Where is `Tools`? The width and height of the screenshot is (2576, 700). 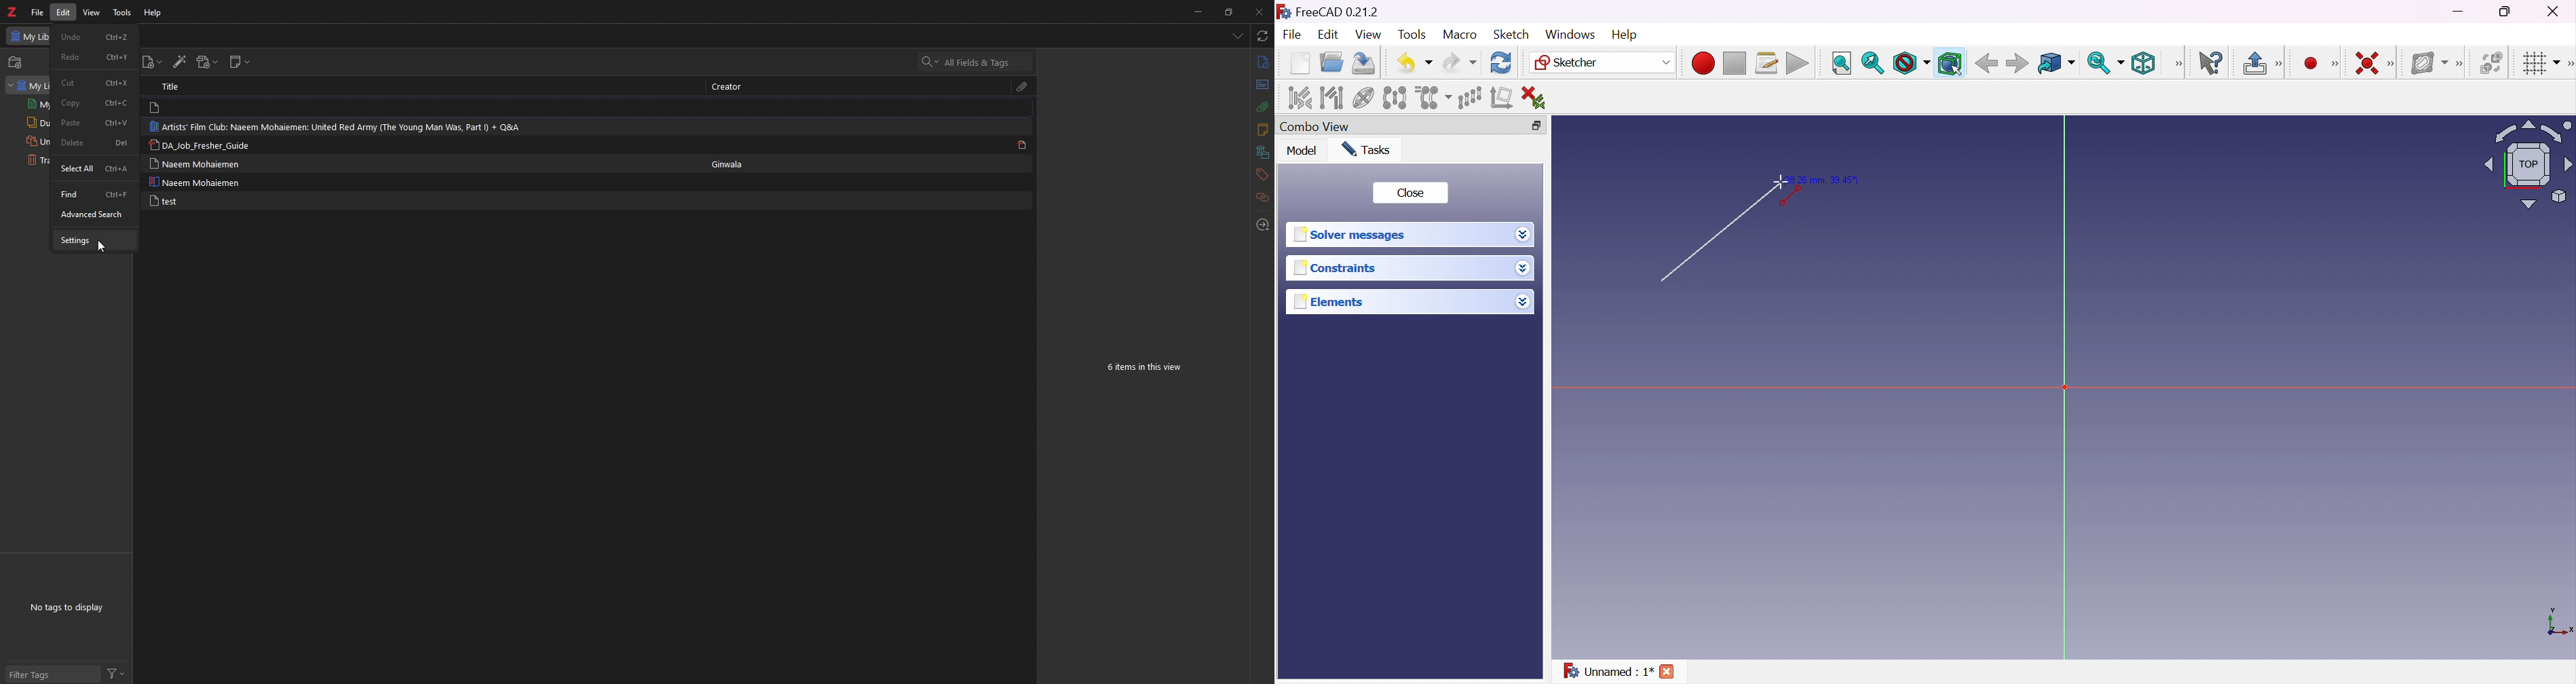 Tools is located at coordinates (1412, 35).